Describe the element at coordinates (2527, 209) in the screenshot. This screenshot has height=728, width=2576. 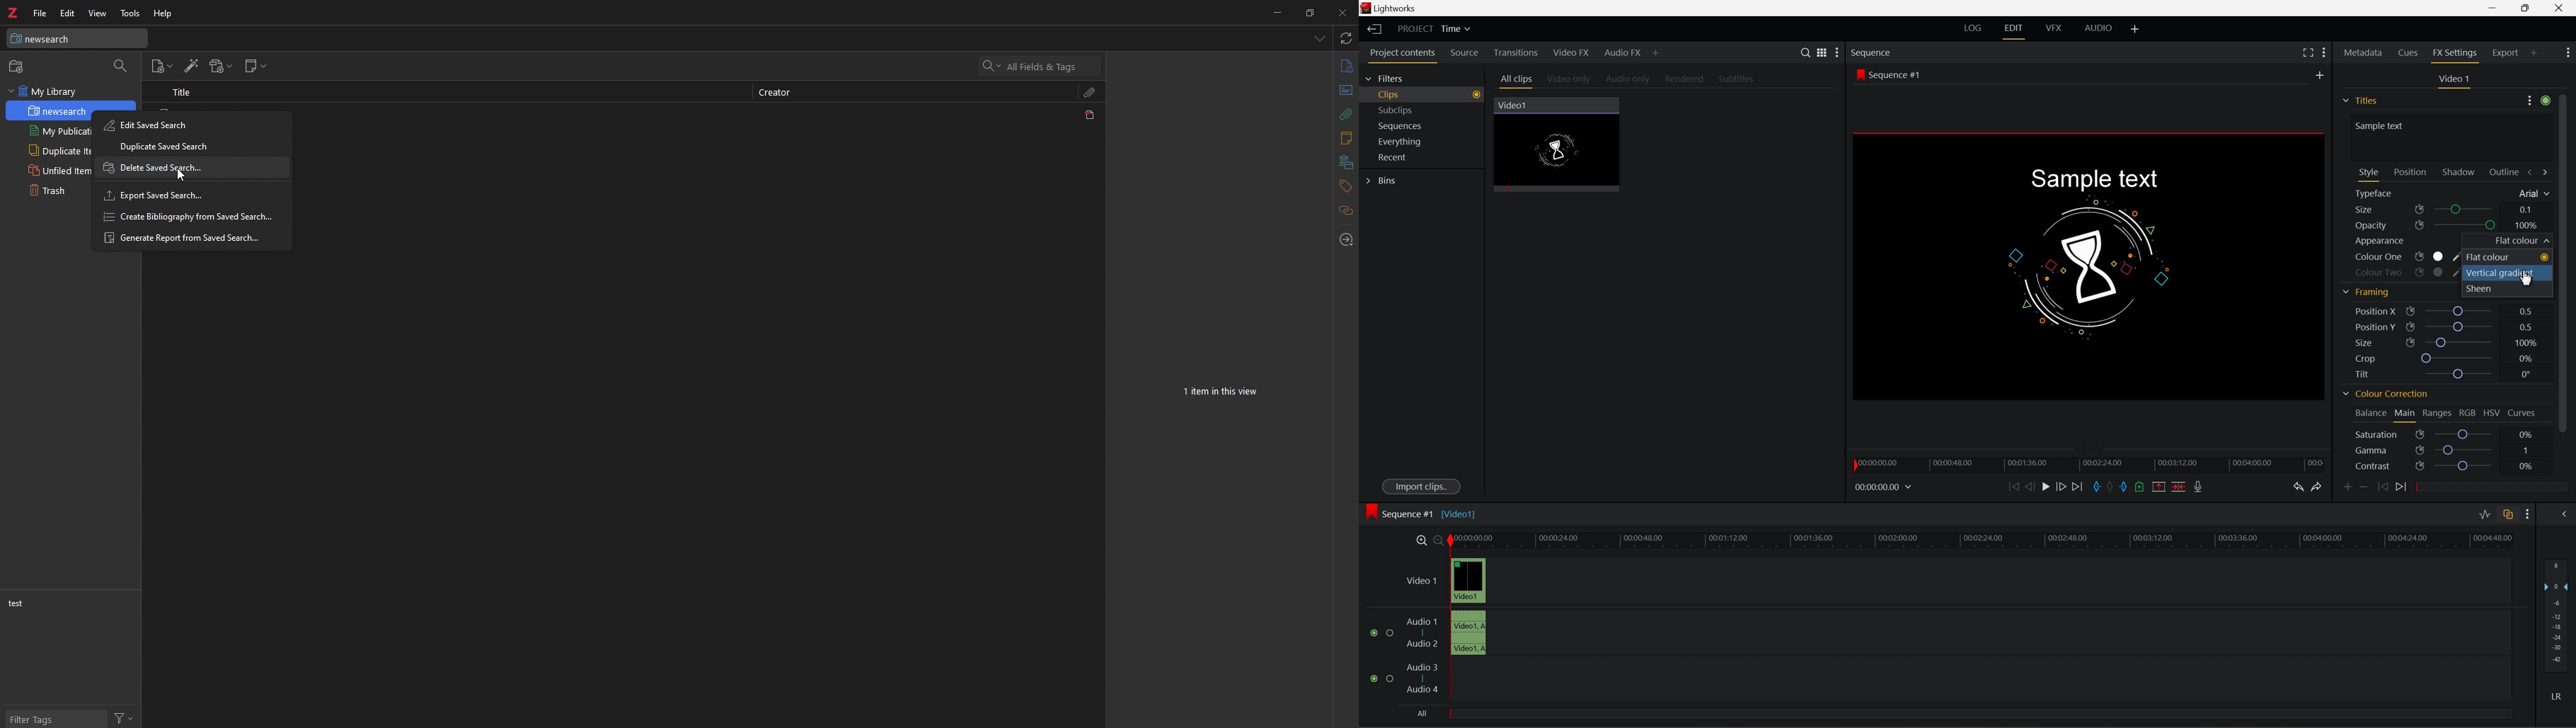
I see `0.1` at that location.